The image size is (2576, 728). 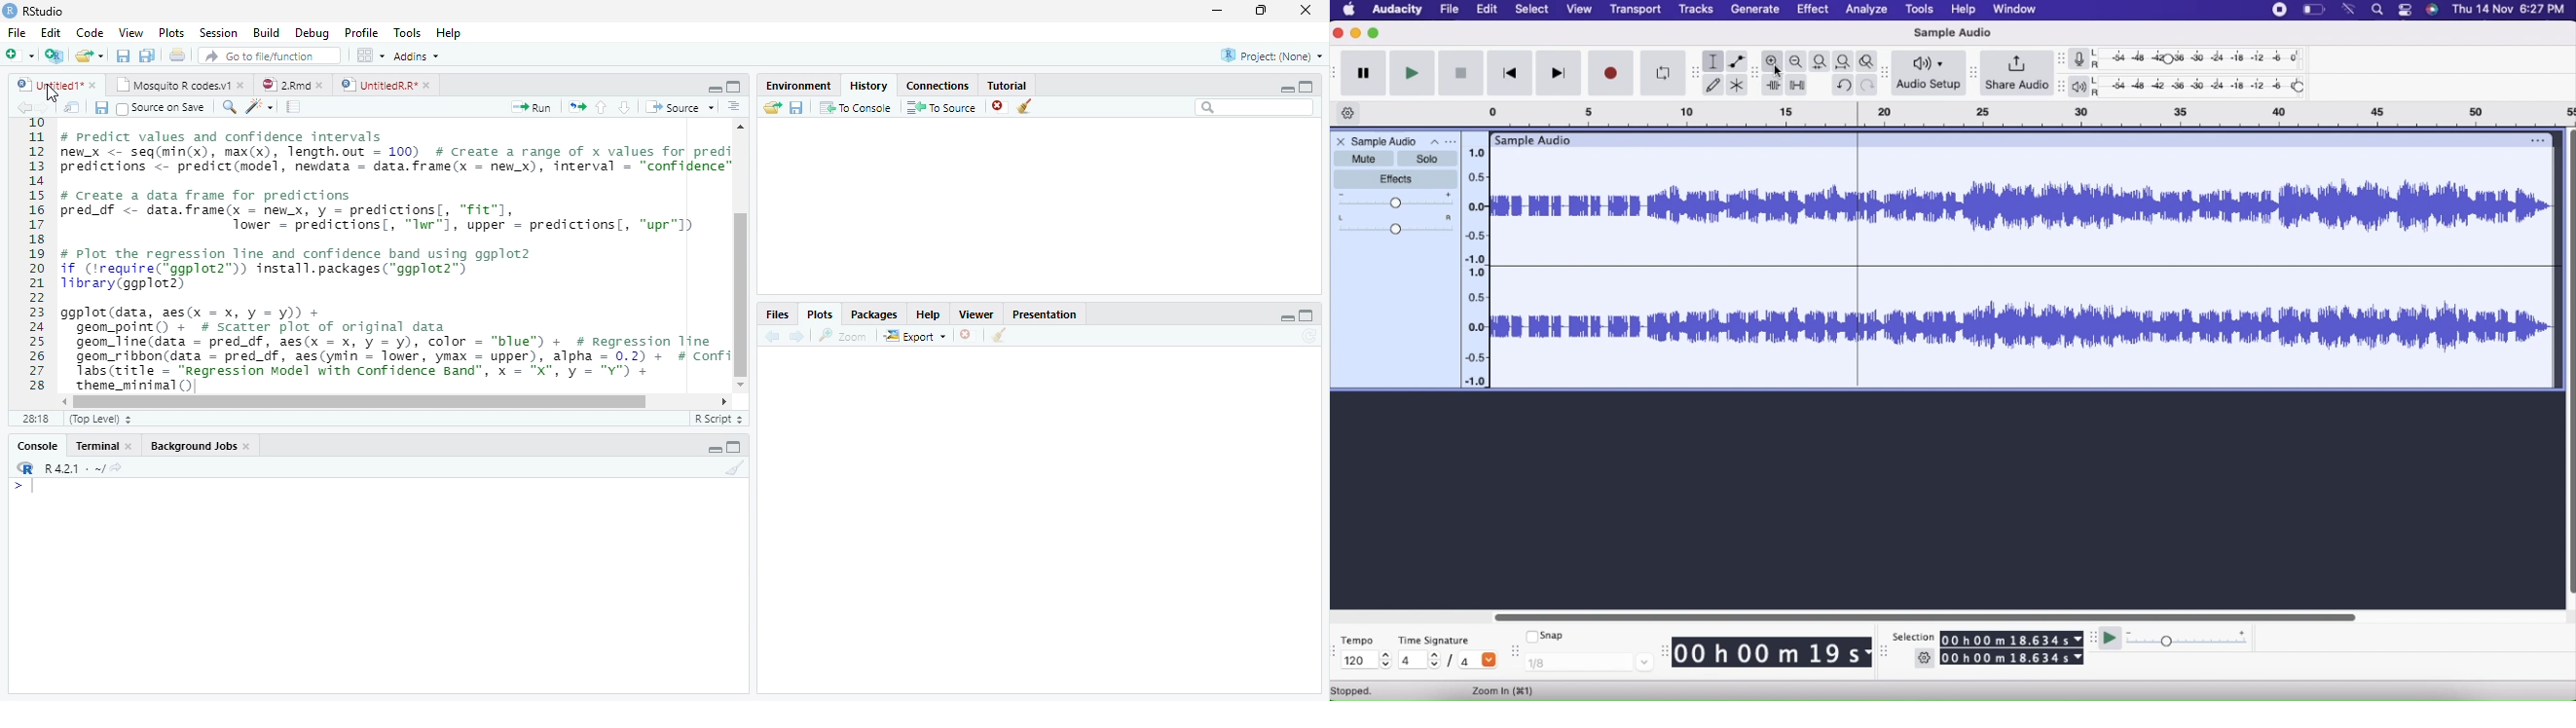 I want to click on Minimize, so click(x=1357, y=35).